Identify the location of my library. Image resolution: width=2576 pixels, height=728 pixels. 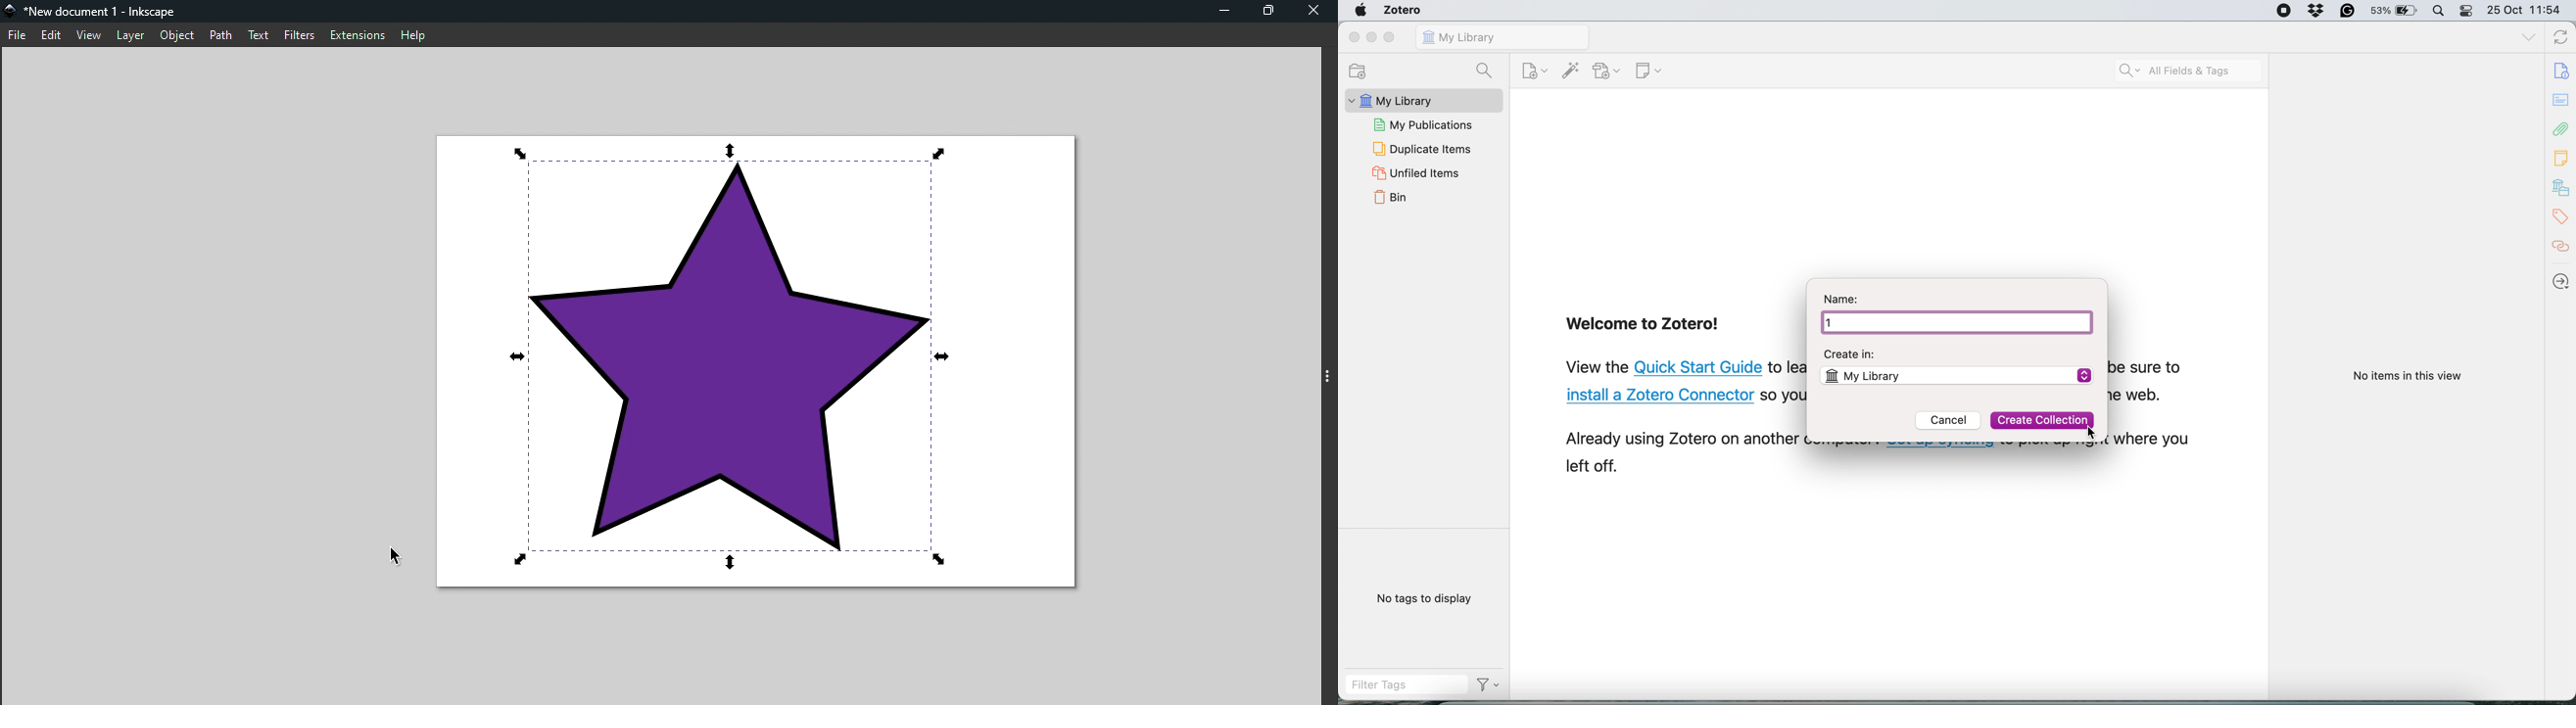
(1503, 37).